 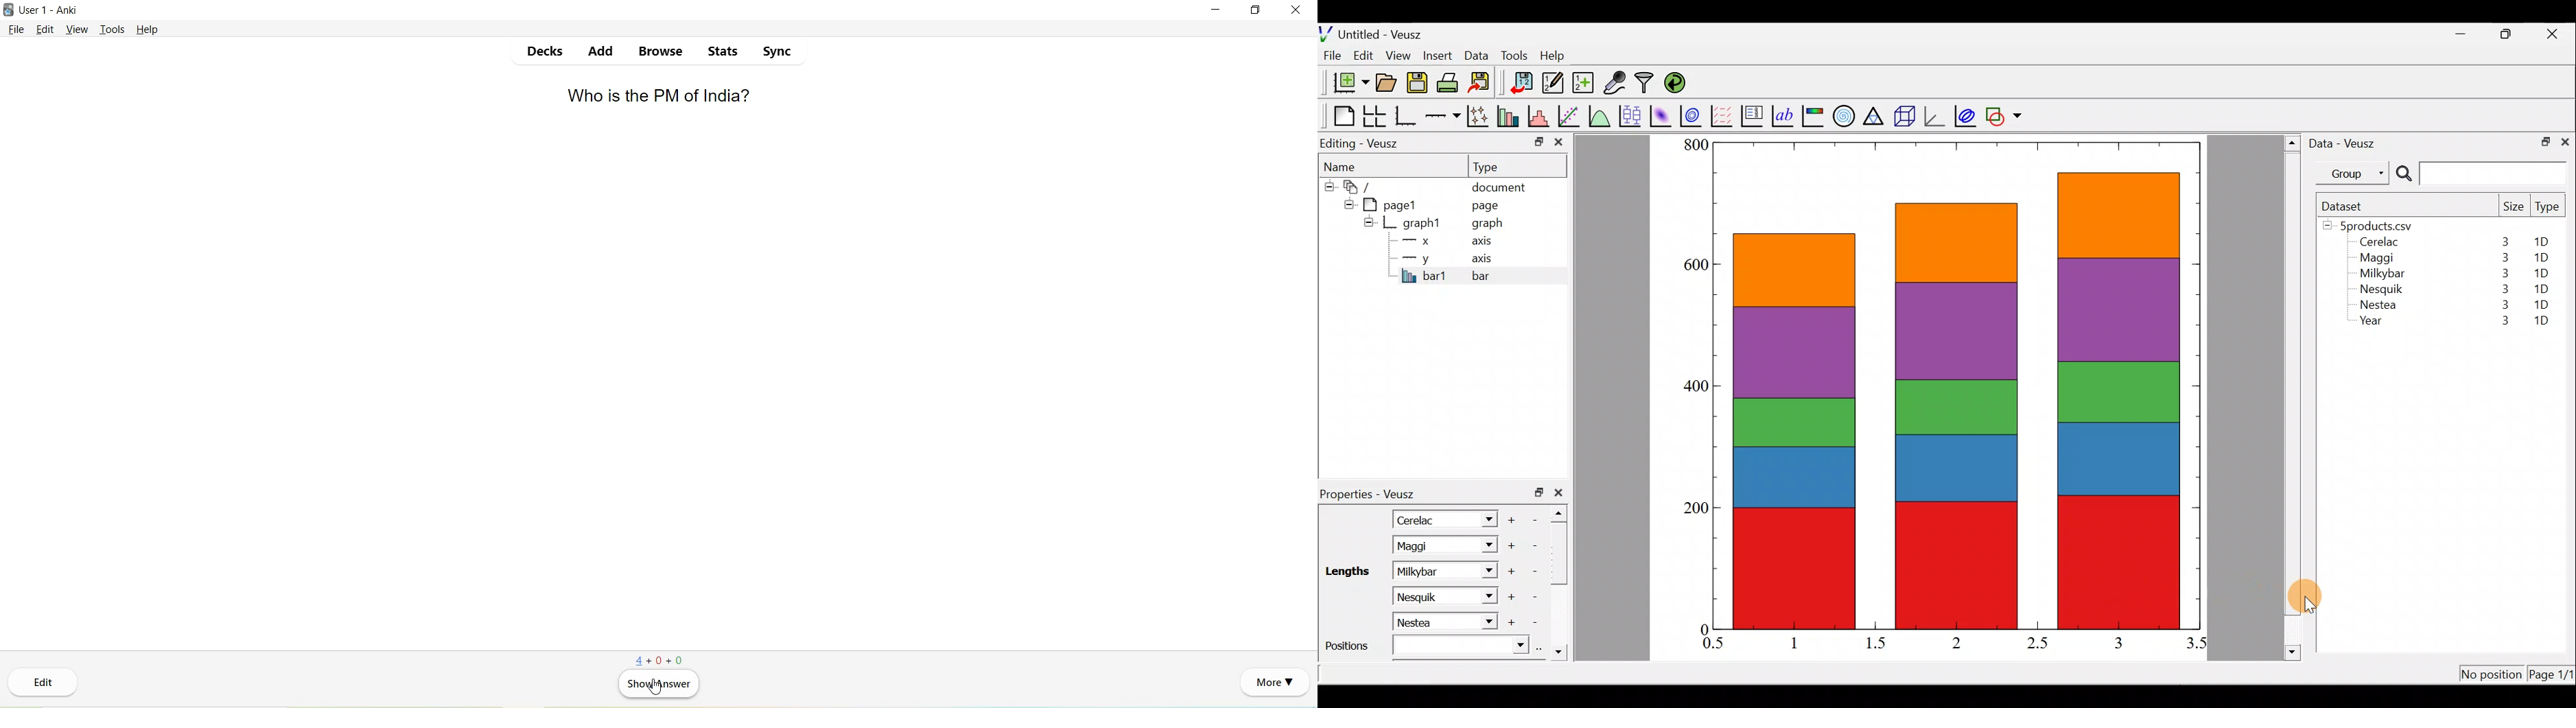 I want to click on bar, so click(x=1502, y=275).